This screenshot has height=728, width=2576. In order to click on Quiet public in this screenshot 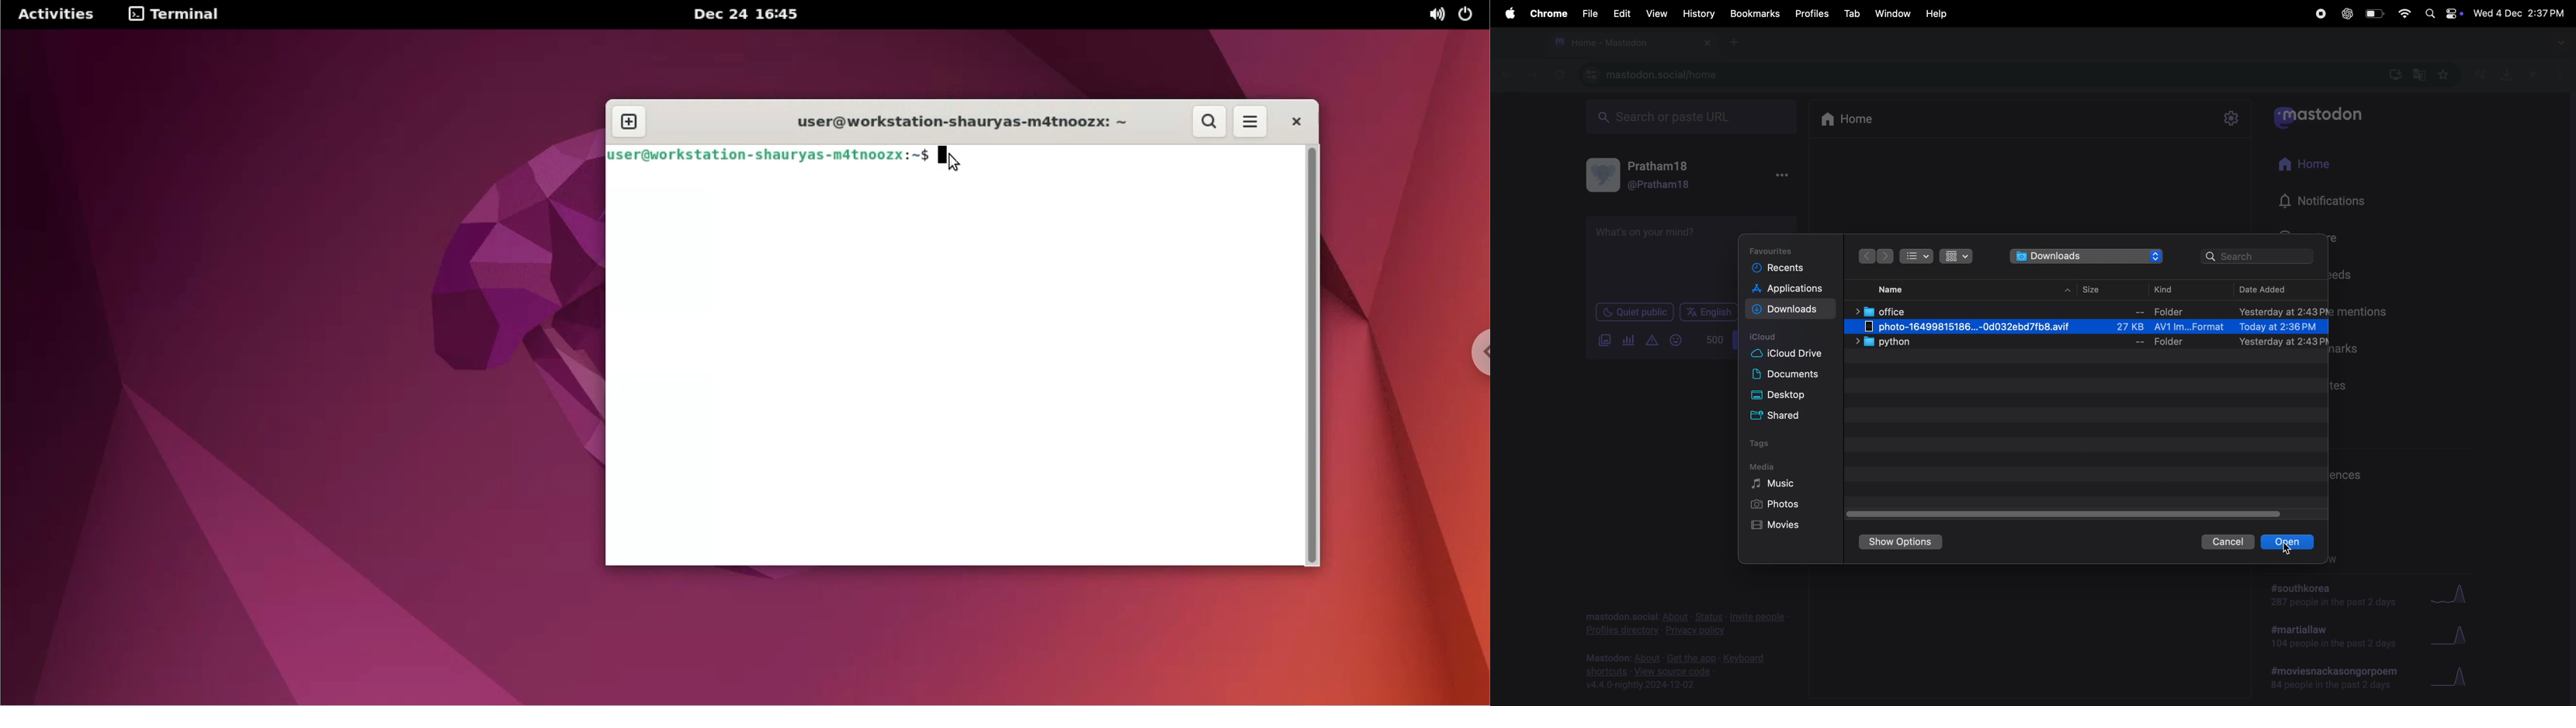, I will do `click(1634, 311)`.